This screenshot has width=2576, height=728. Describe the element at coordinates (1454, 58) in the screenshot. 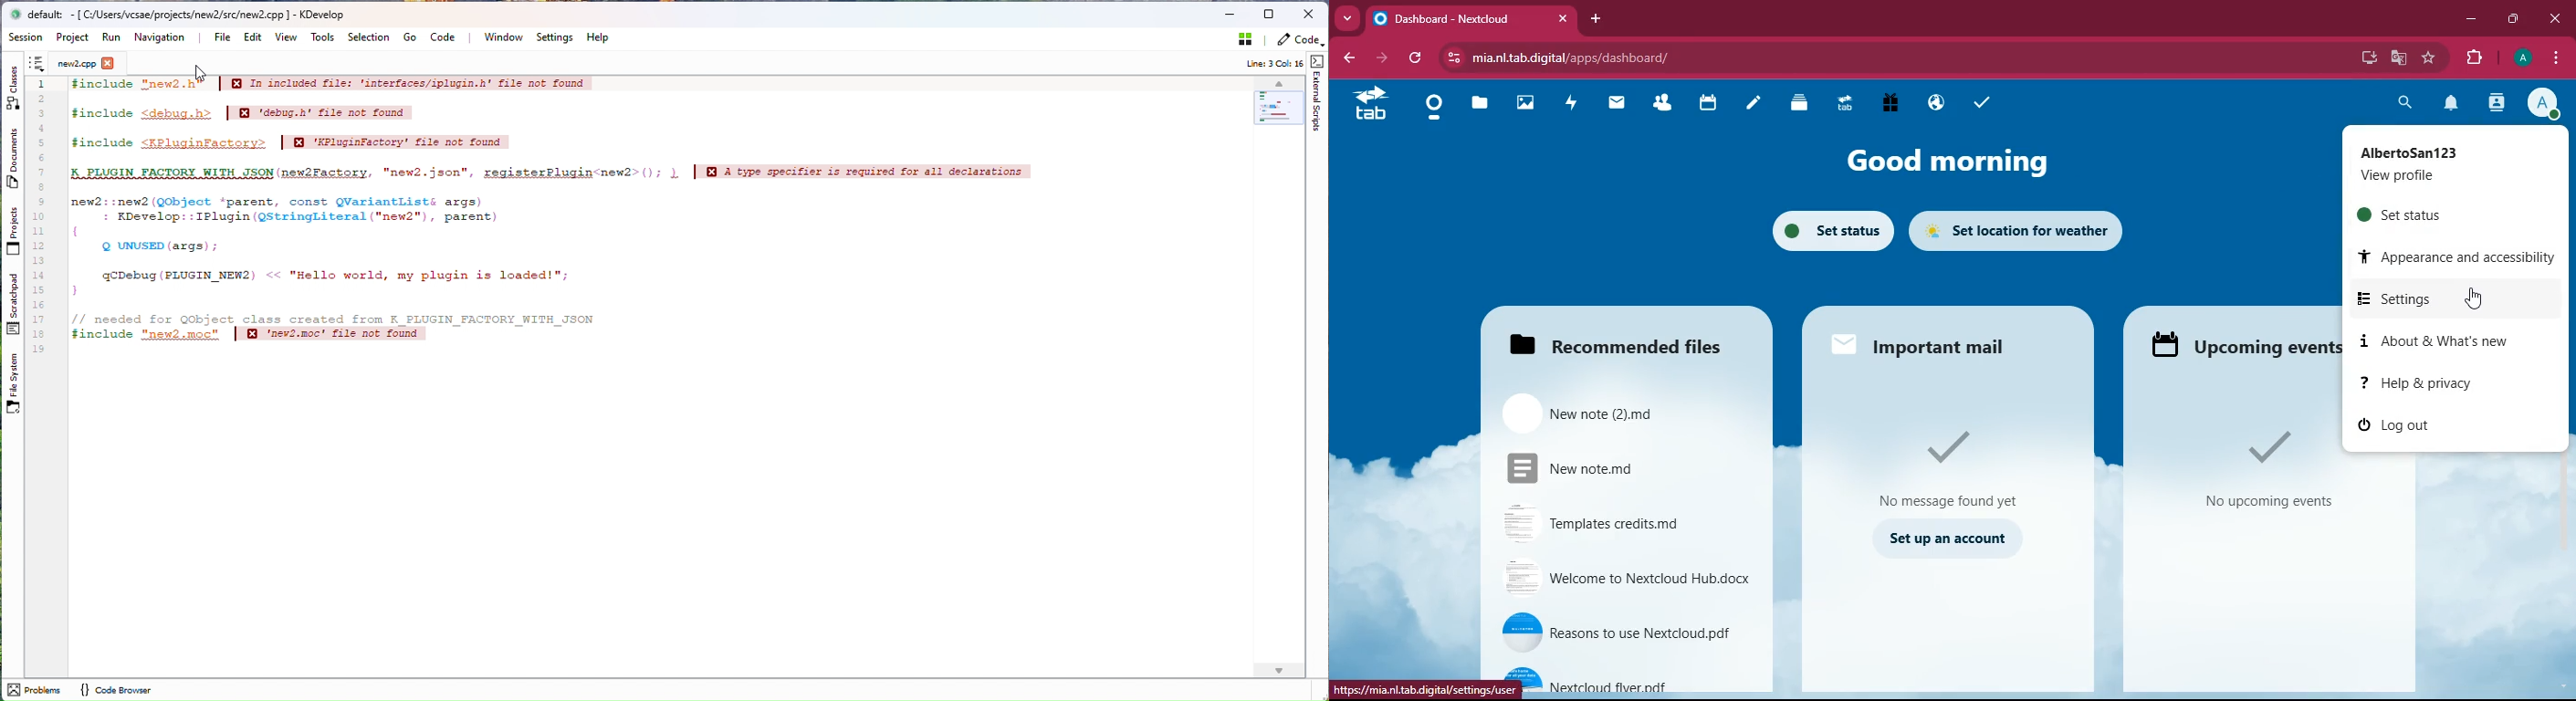

I see `View site information` at that location.